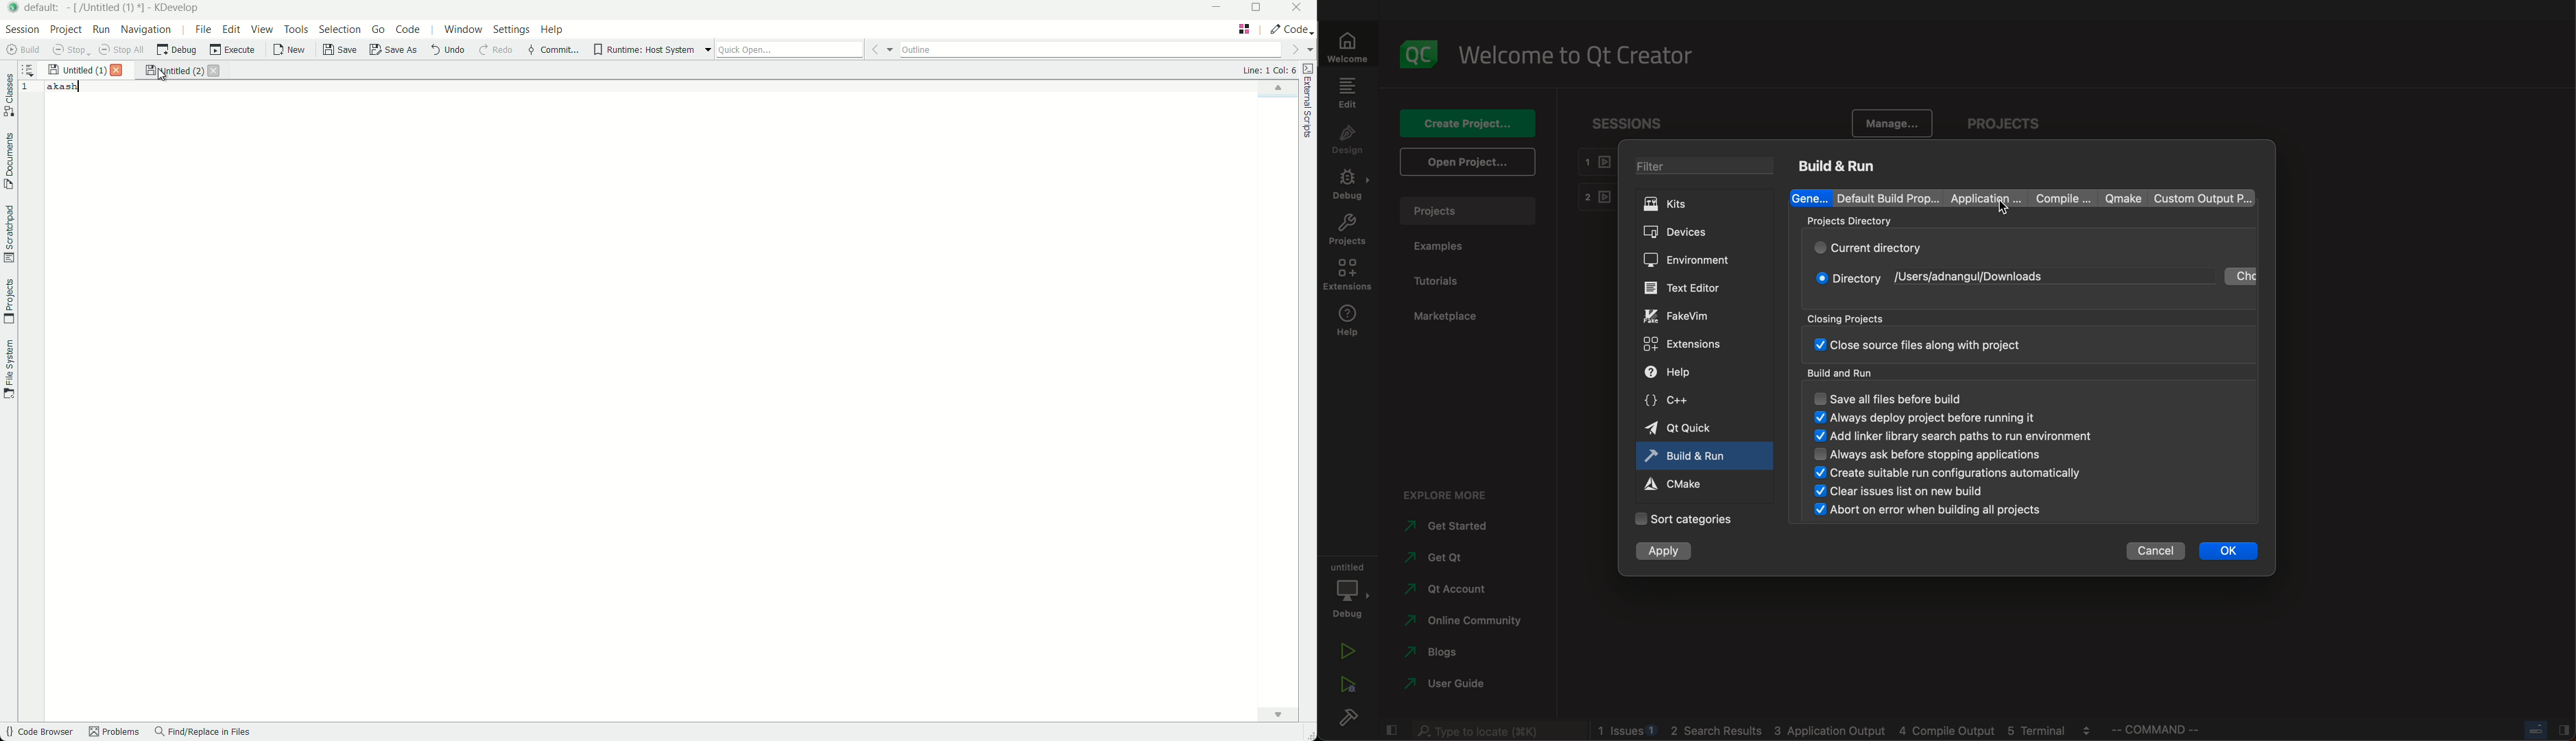  What do you see at coordinates (1688, 454) in the screenshot?
I see `build and run` at bounding box center [1688, 454].